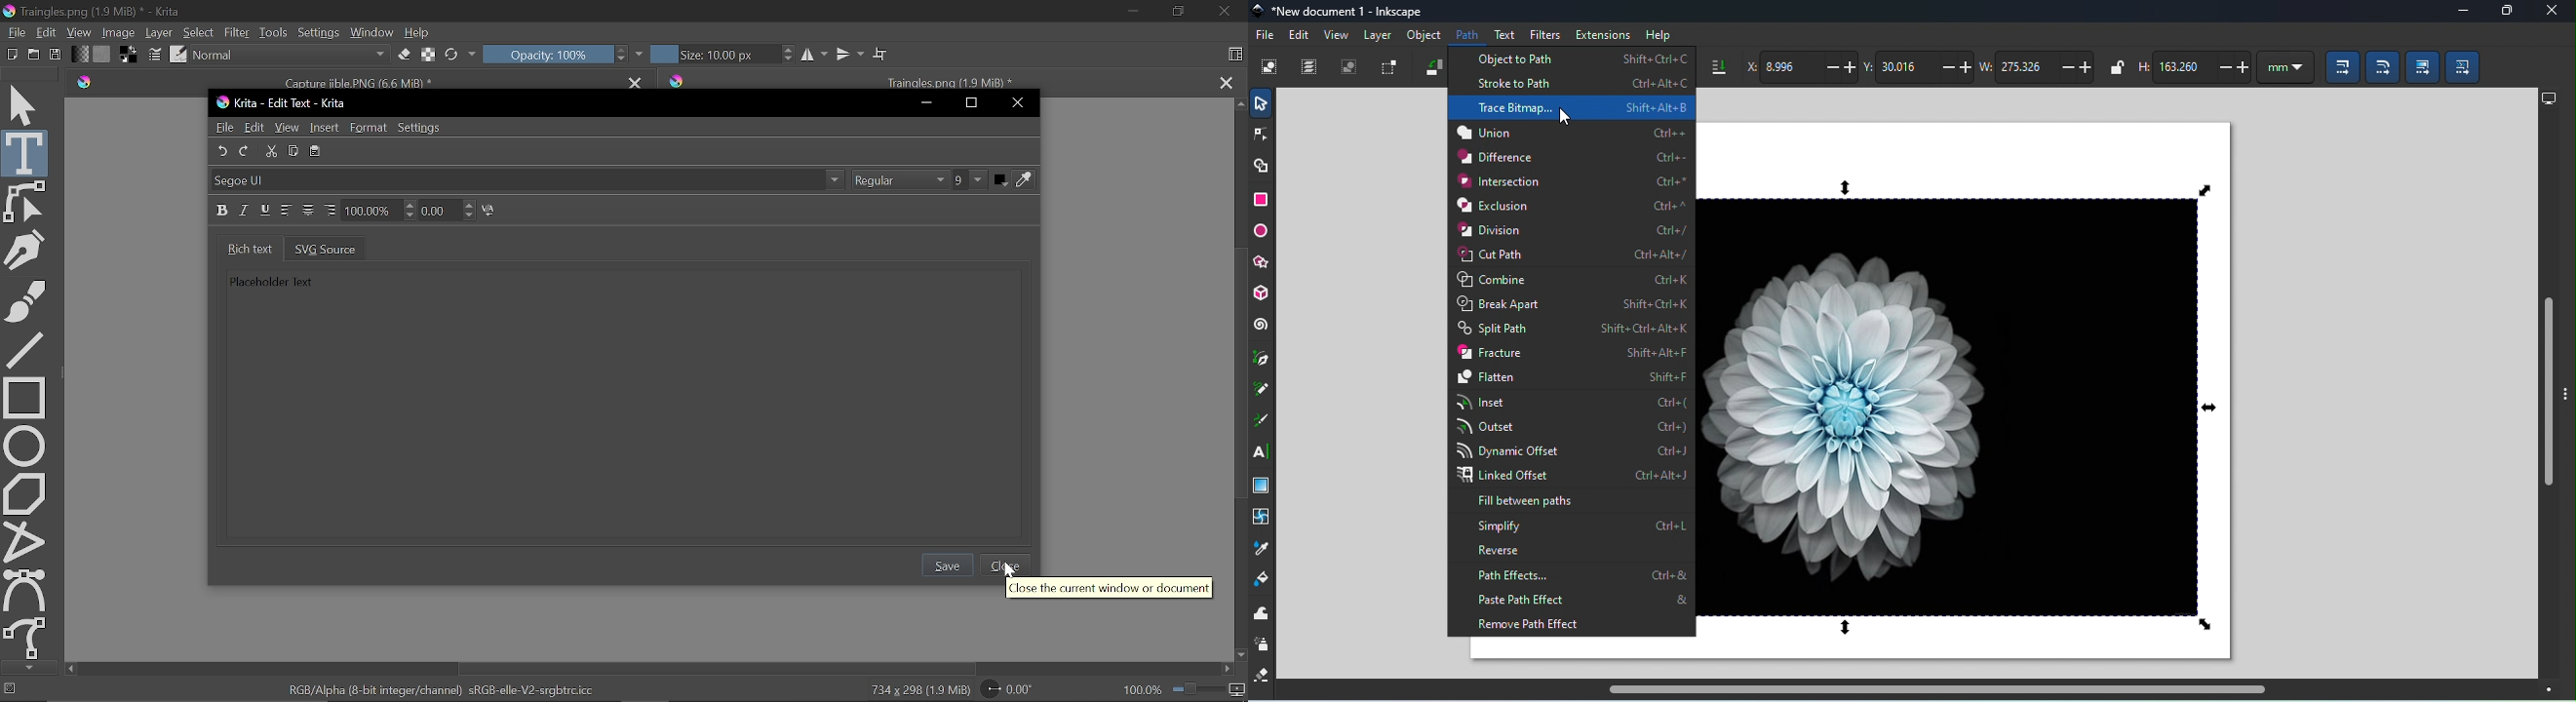 The width and height of the screenshot is (2576, 728). I want to click on Caligraphy, so click(27, 249).